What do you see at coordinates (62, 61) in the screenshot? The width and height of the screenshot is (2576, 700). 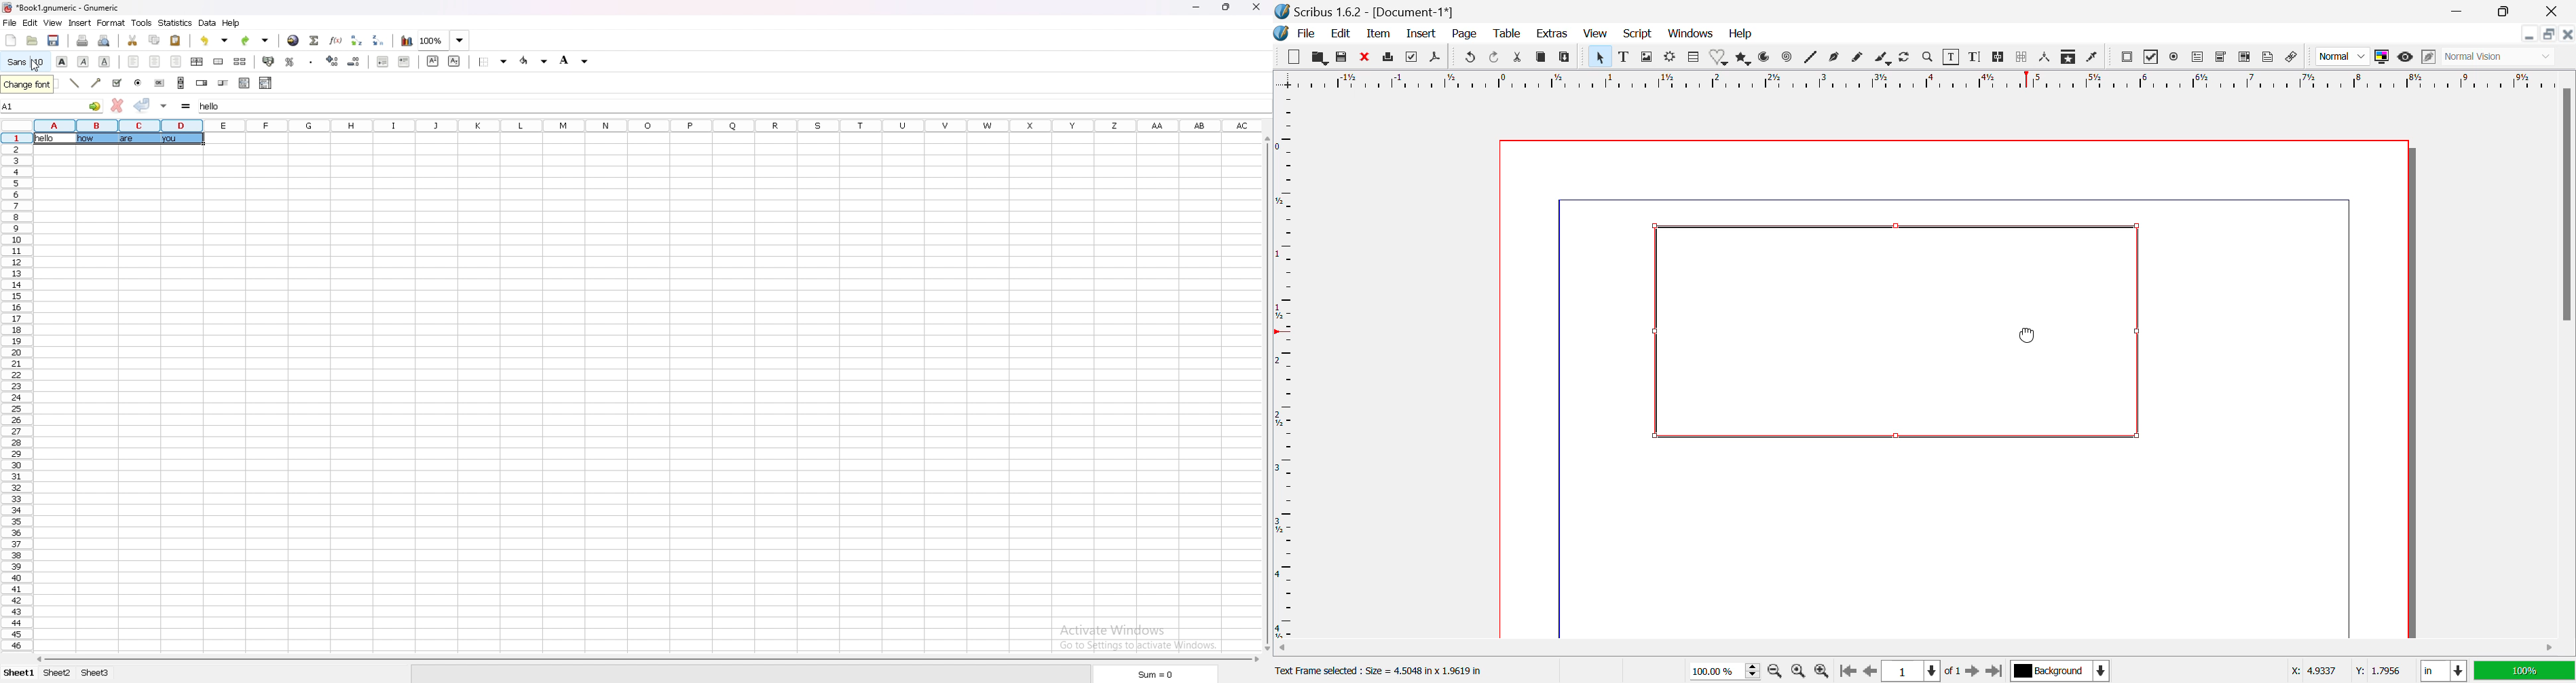 I see `bold` at bounding box center [62, 61].